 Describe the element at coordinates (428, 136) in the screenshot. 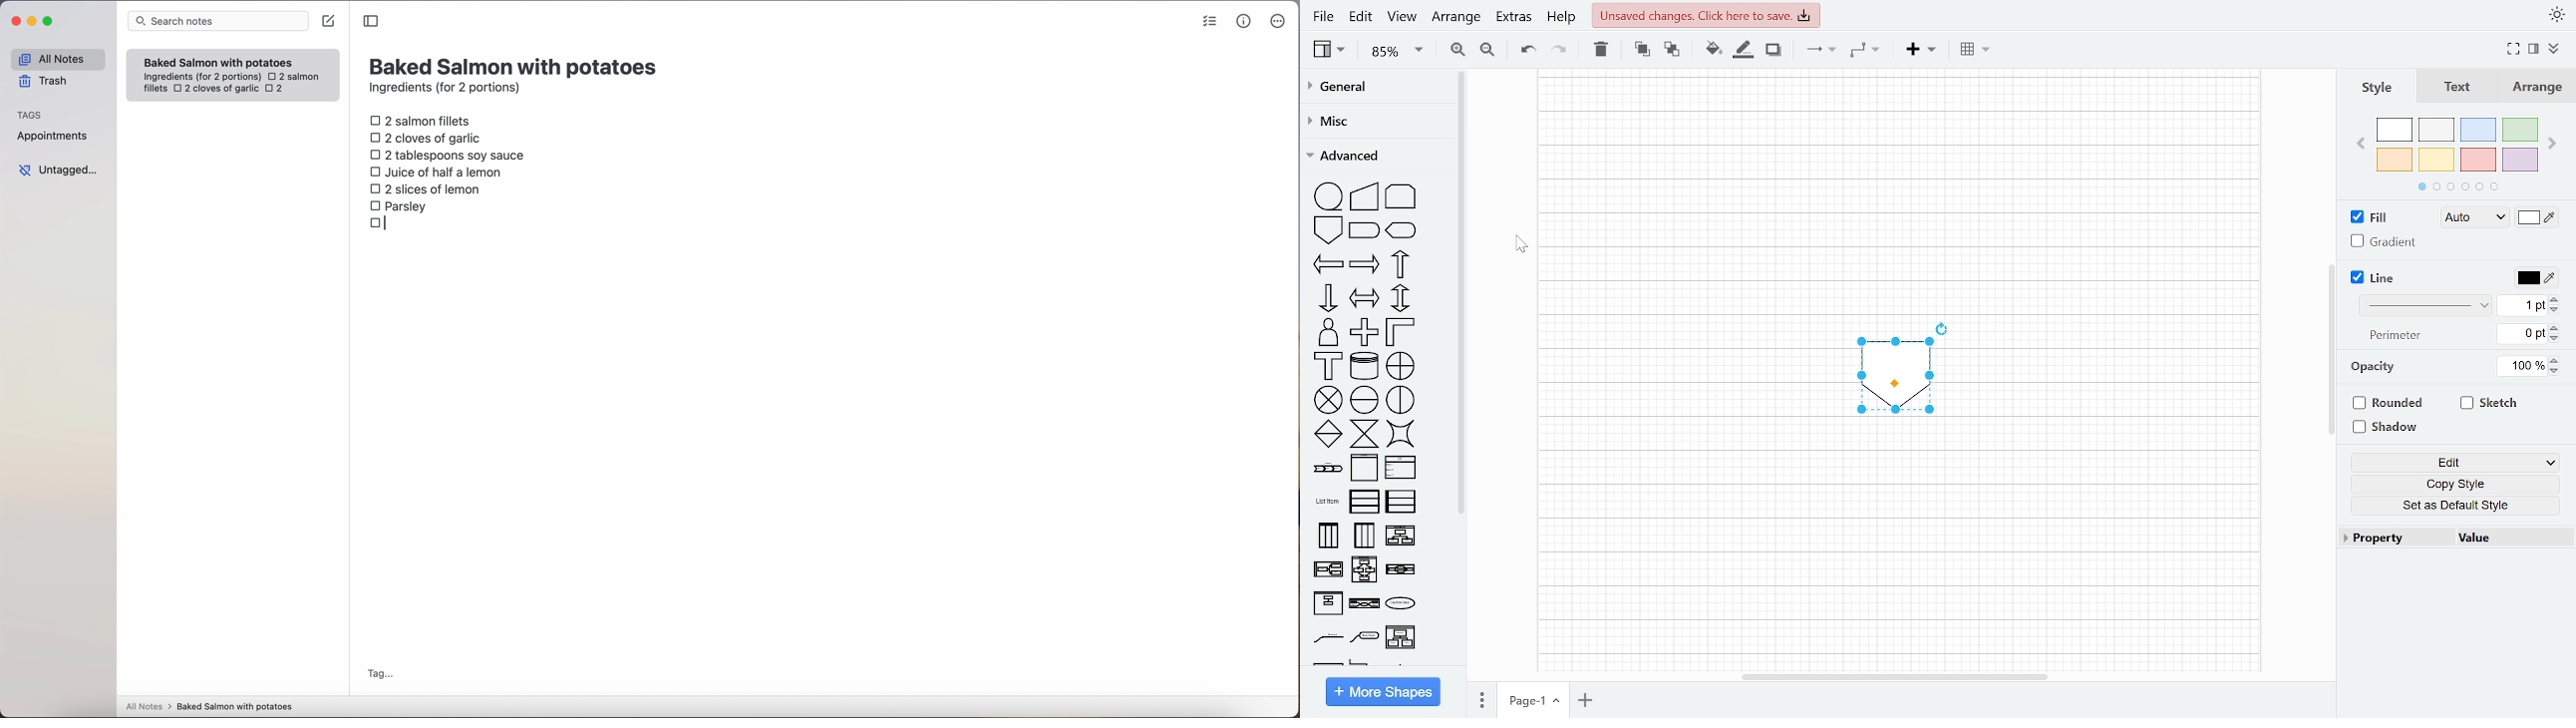

I see `2 cloves of garlic` at that location.